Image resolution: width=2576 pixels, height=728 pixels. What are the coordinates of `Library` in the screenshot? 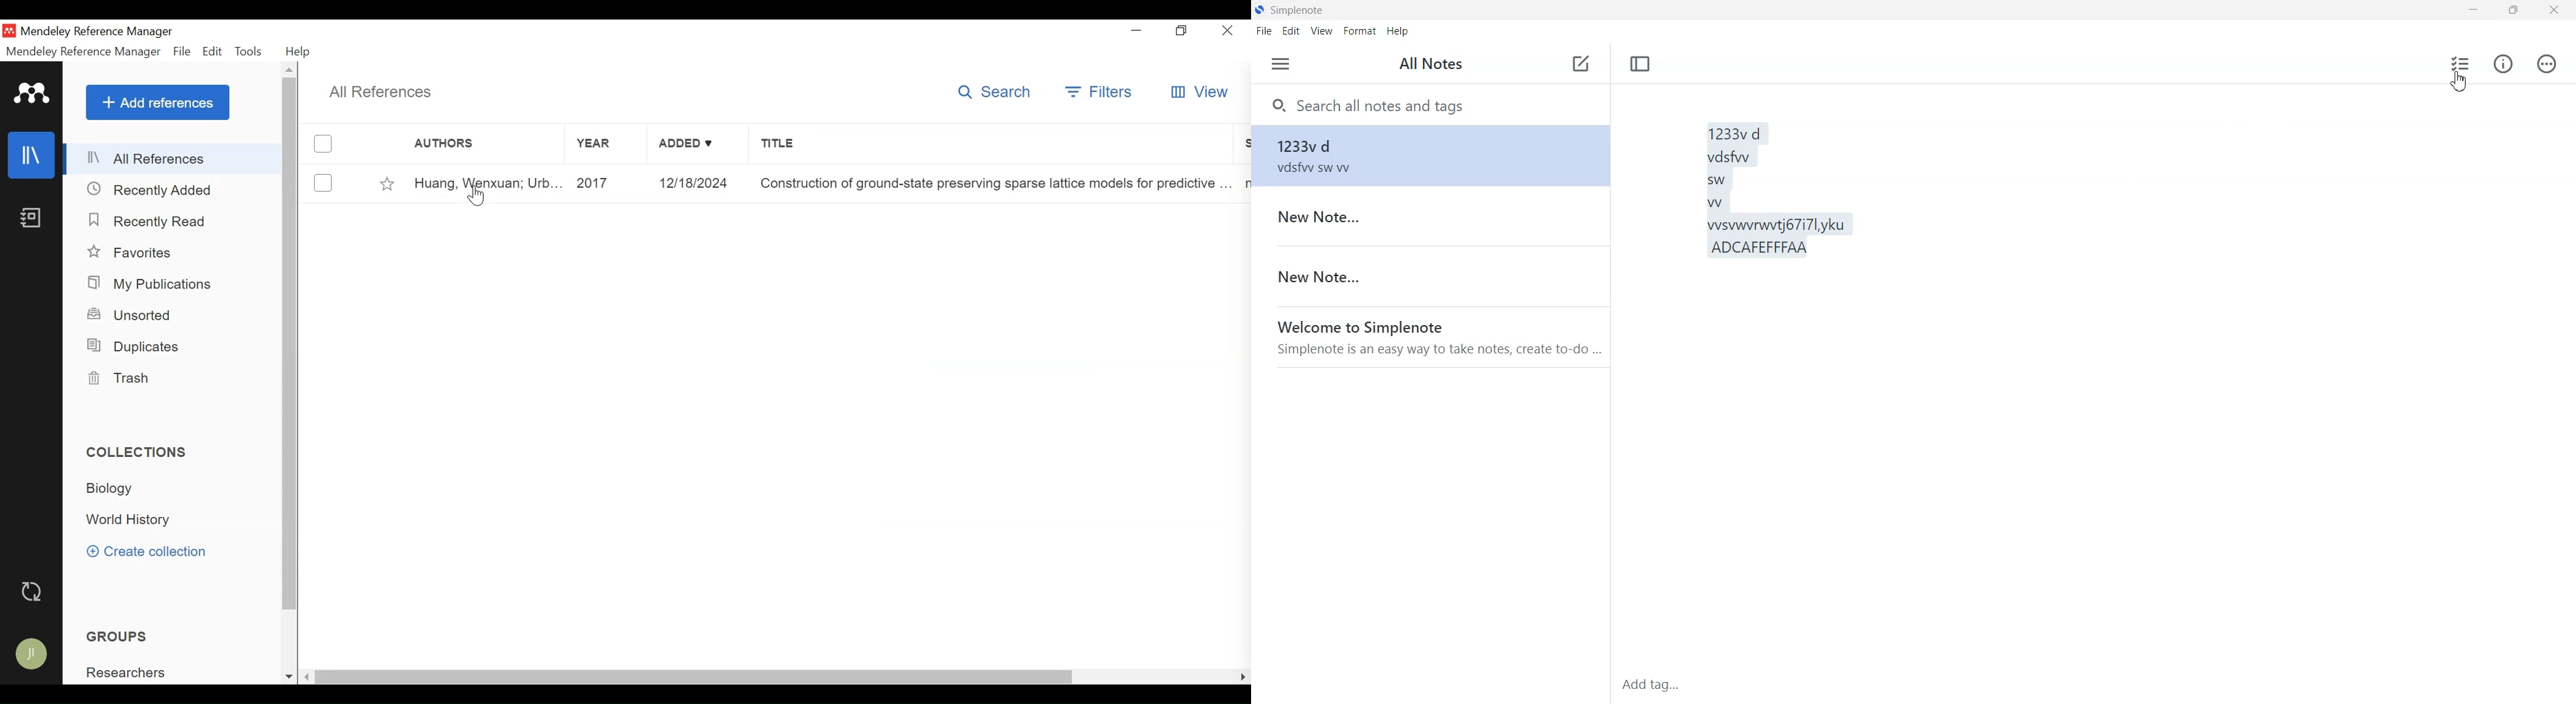 It's located at (30, 155).